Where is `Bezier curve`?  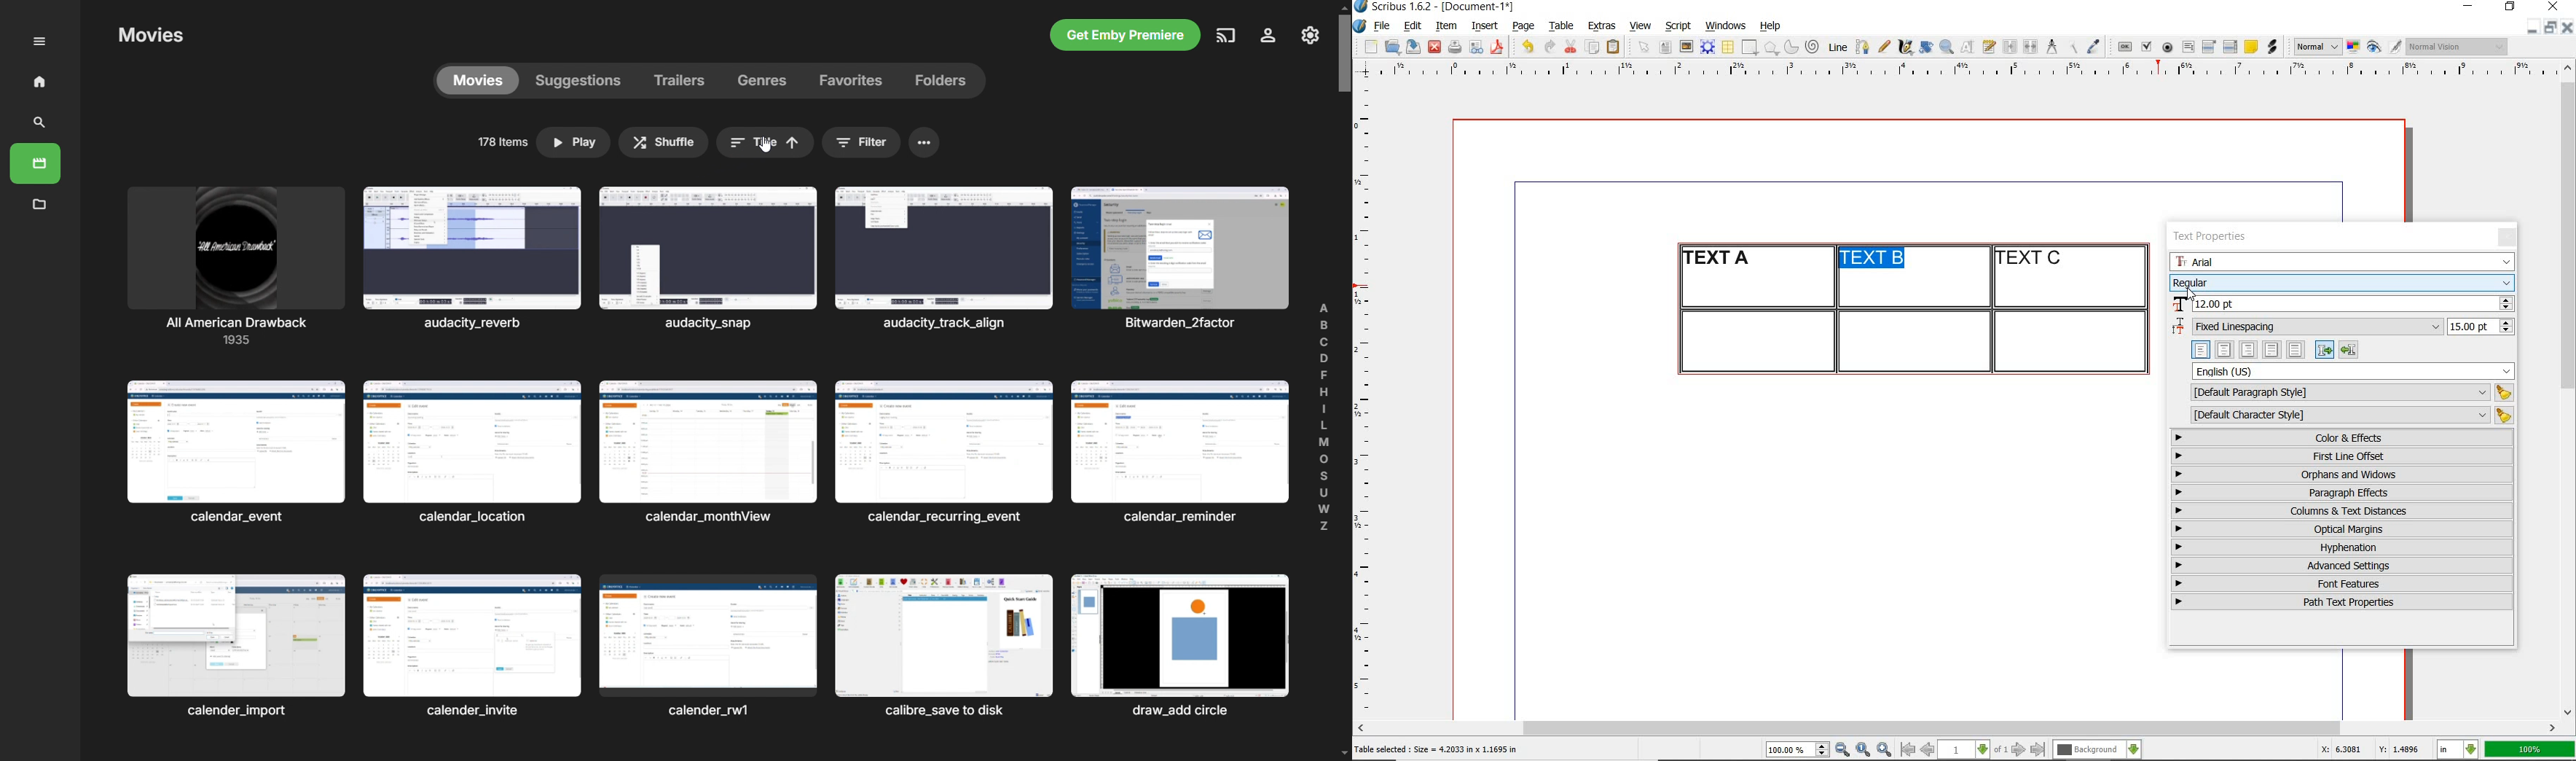 Bezier curve is located at coordinates (1861, 47).